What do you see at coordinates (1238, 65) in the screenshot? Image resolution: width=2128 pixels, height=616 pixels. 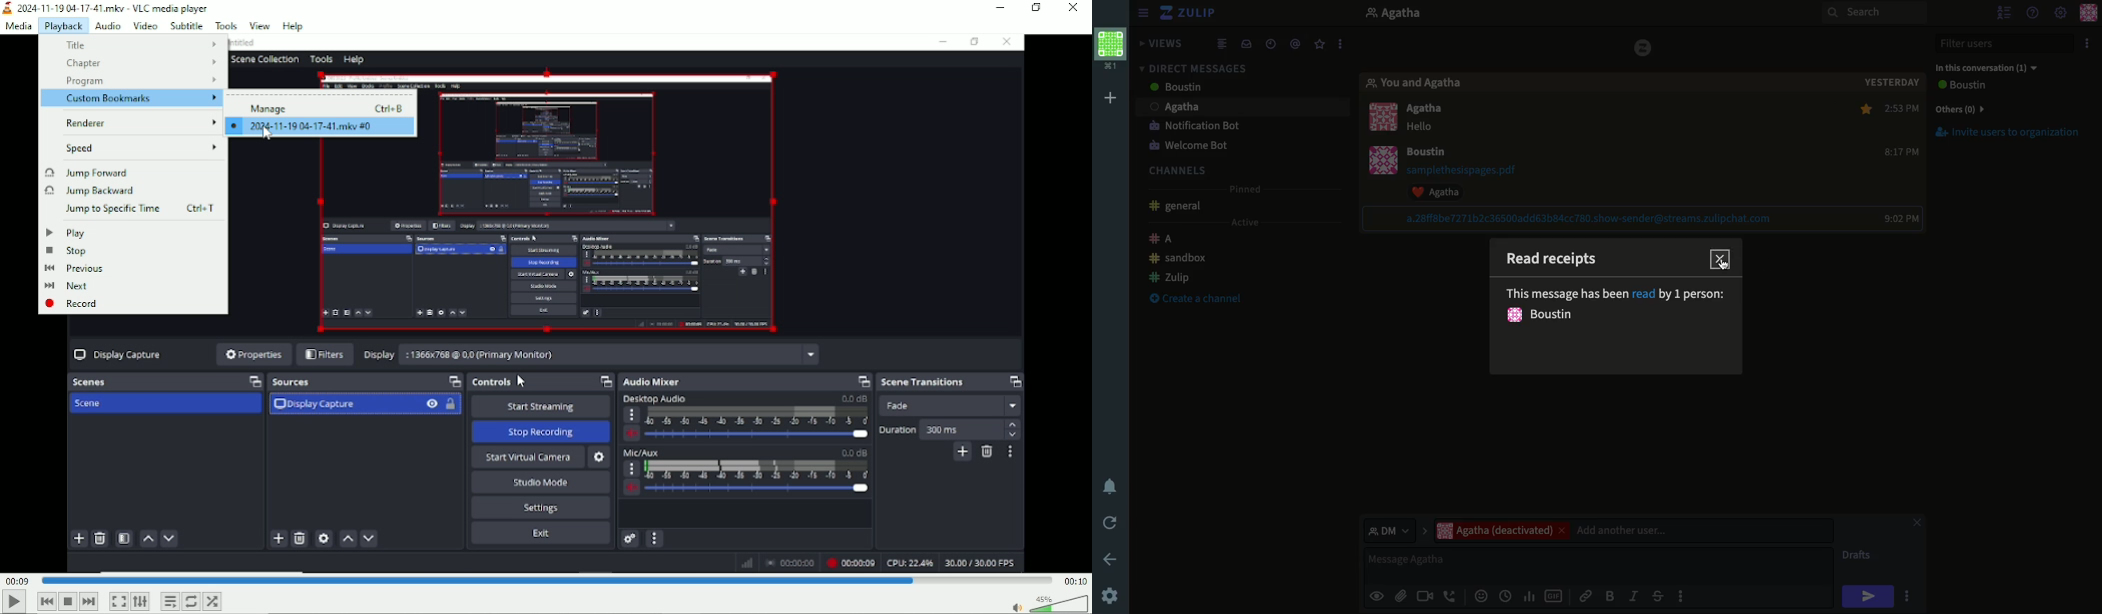 I see `Inbox` at bounding box center [1238, 65].